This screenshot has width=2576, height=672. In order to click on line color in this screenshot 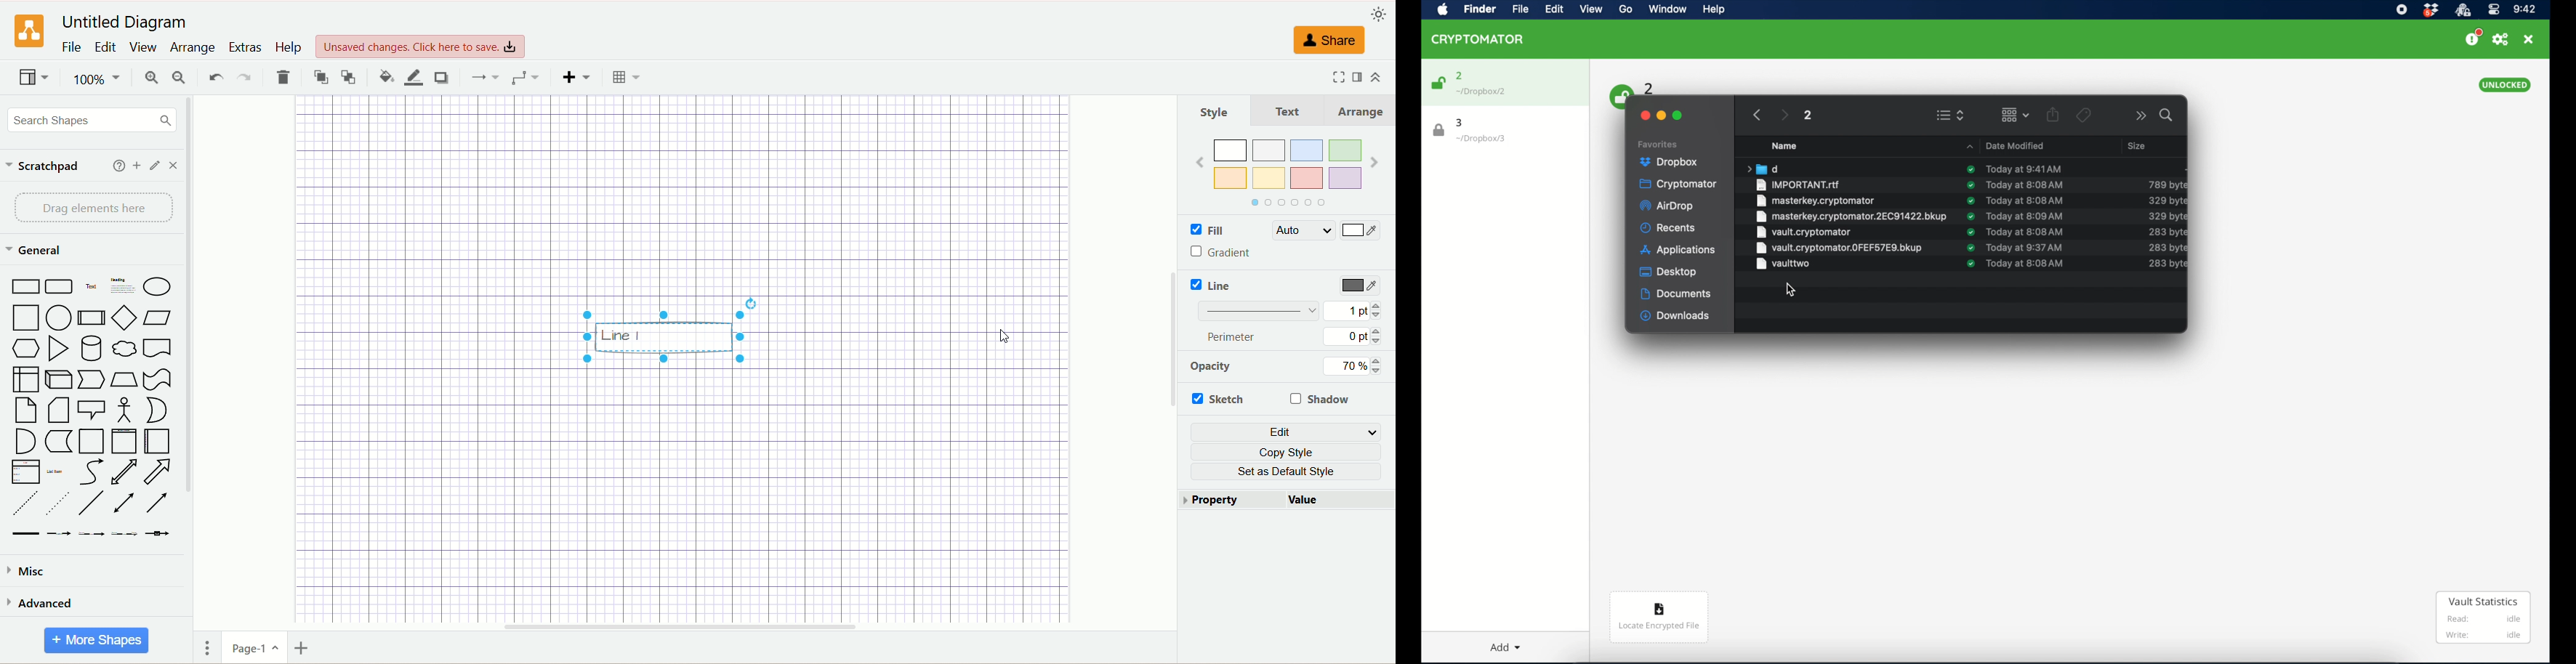, I will do `click(411, 77)`.